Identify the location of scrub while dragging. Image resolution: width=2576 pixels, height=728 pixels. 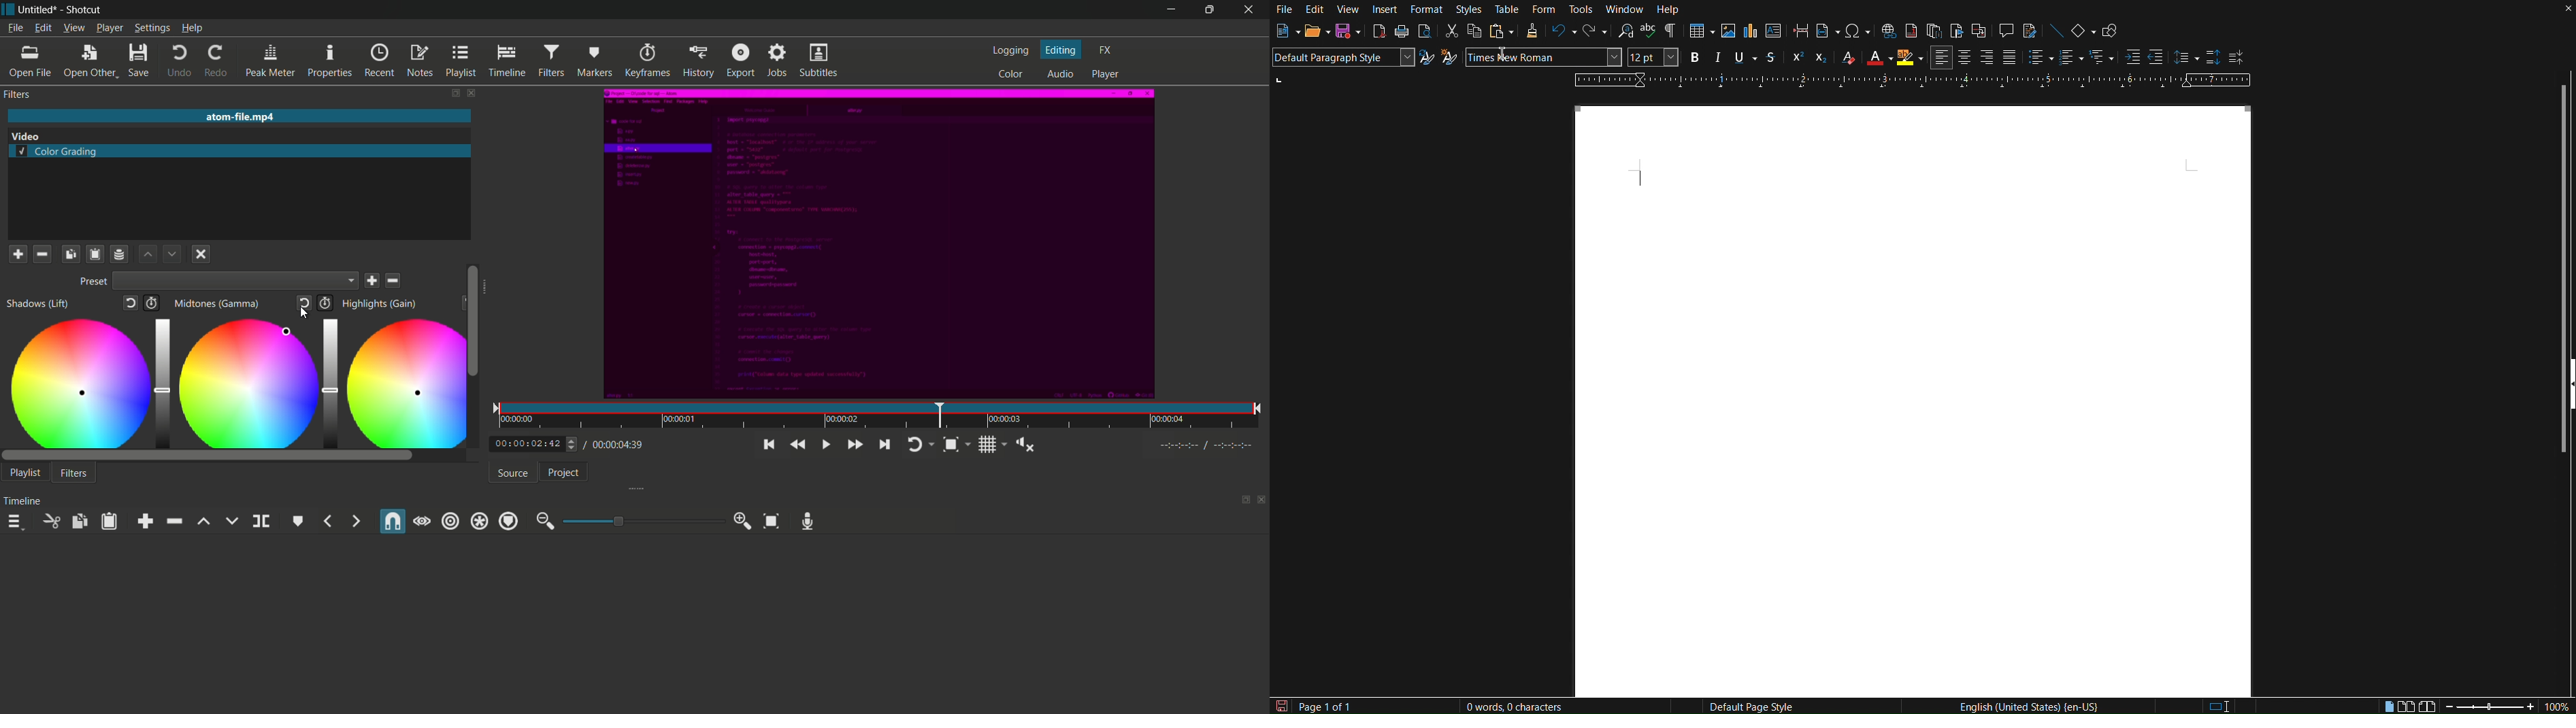
(422, 522).